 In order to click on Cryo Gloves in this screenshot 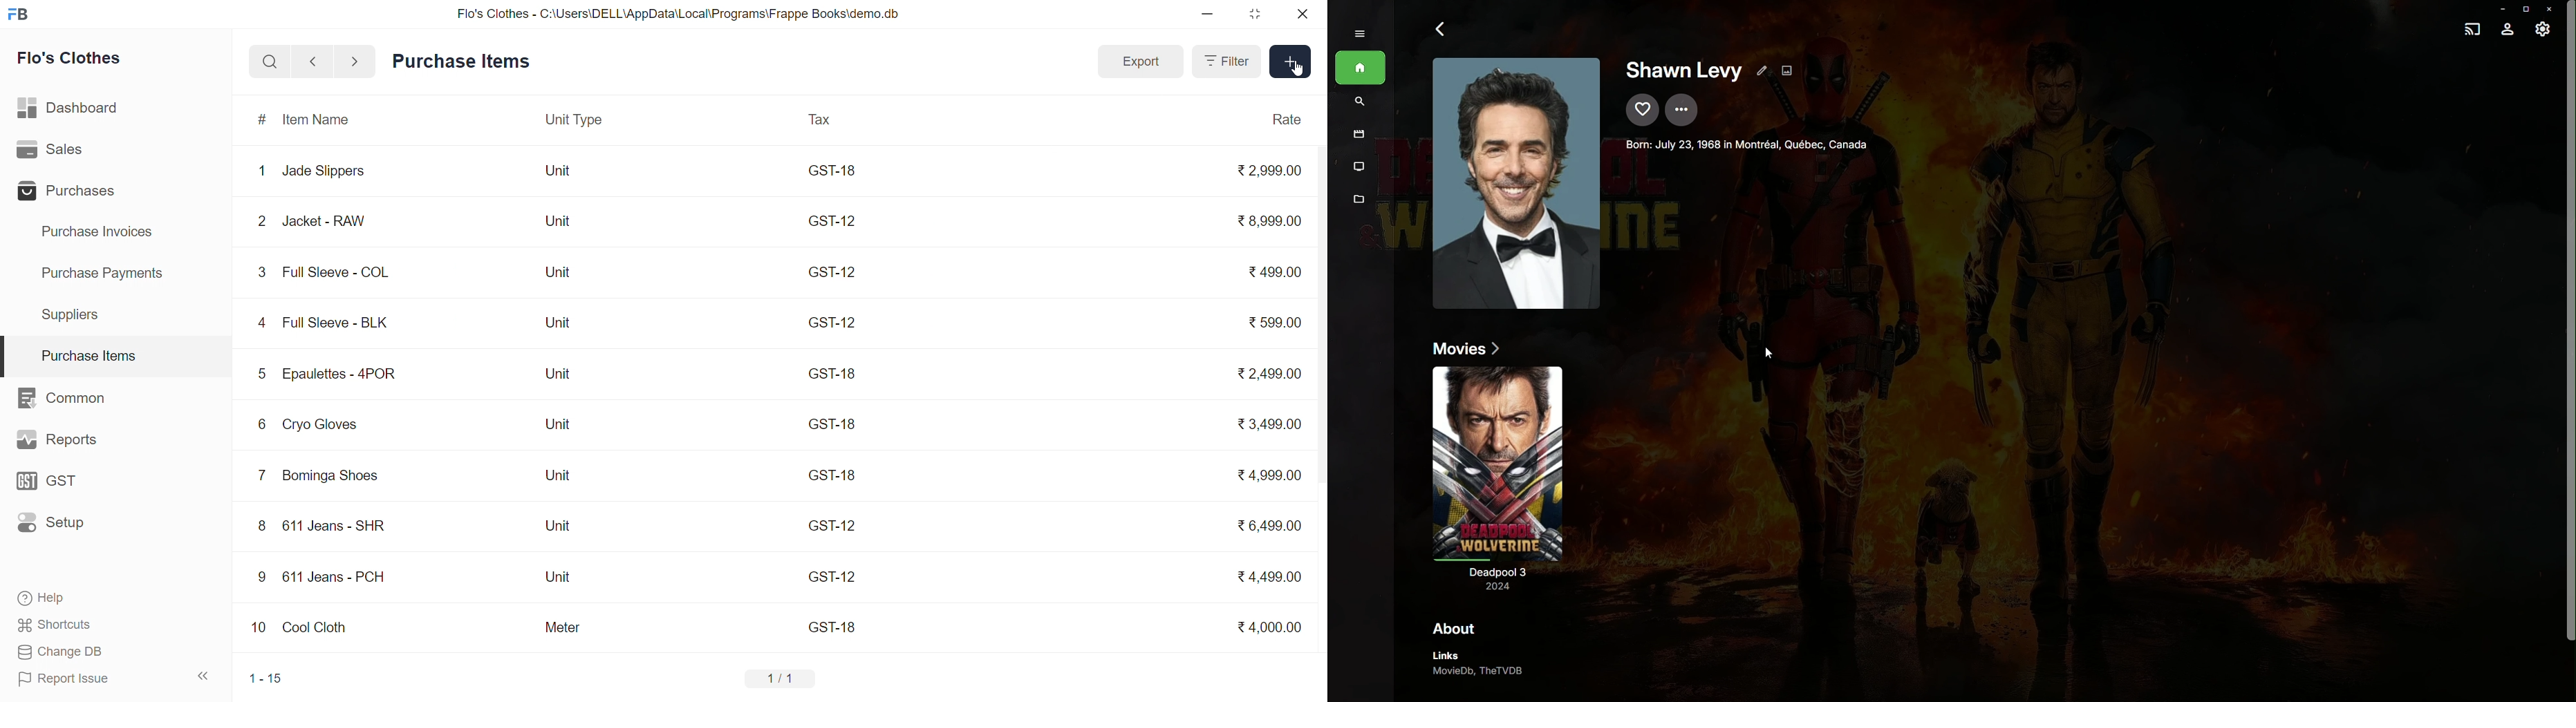, I will do `click(324, 427)`.